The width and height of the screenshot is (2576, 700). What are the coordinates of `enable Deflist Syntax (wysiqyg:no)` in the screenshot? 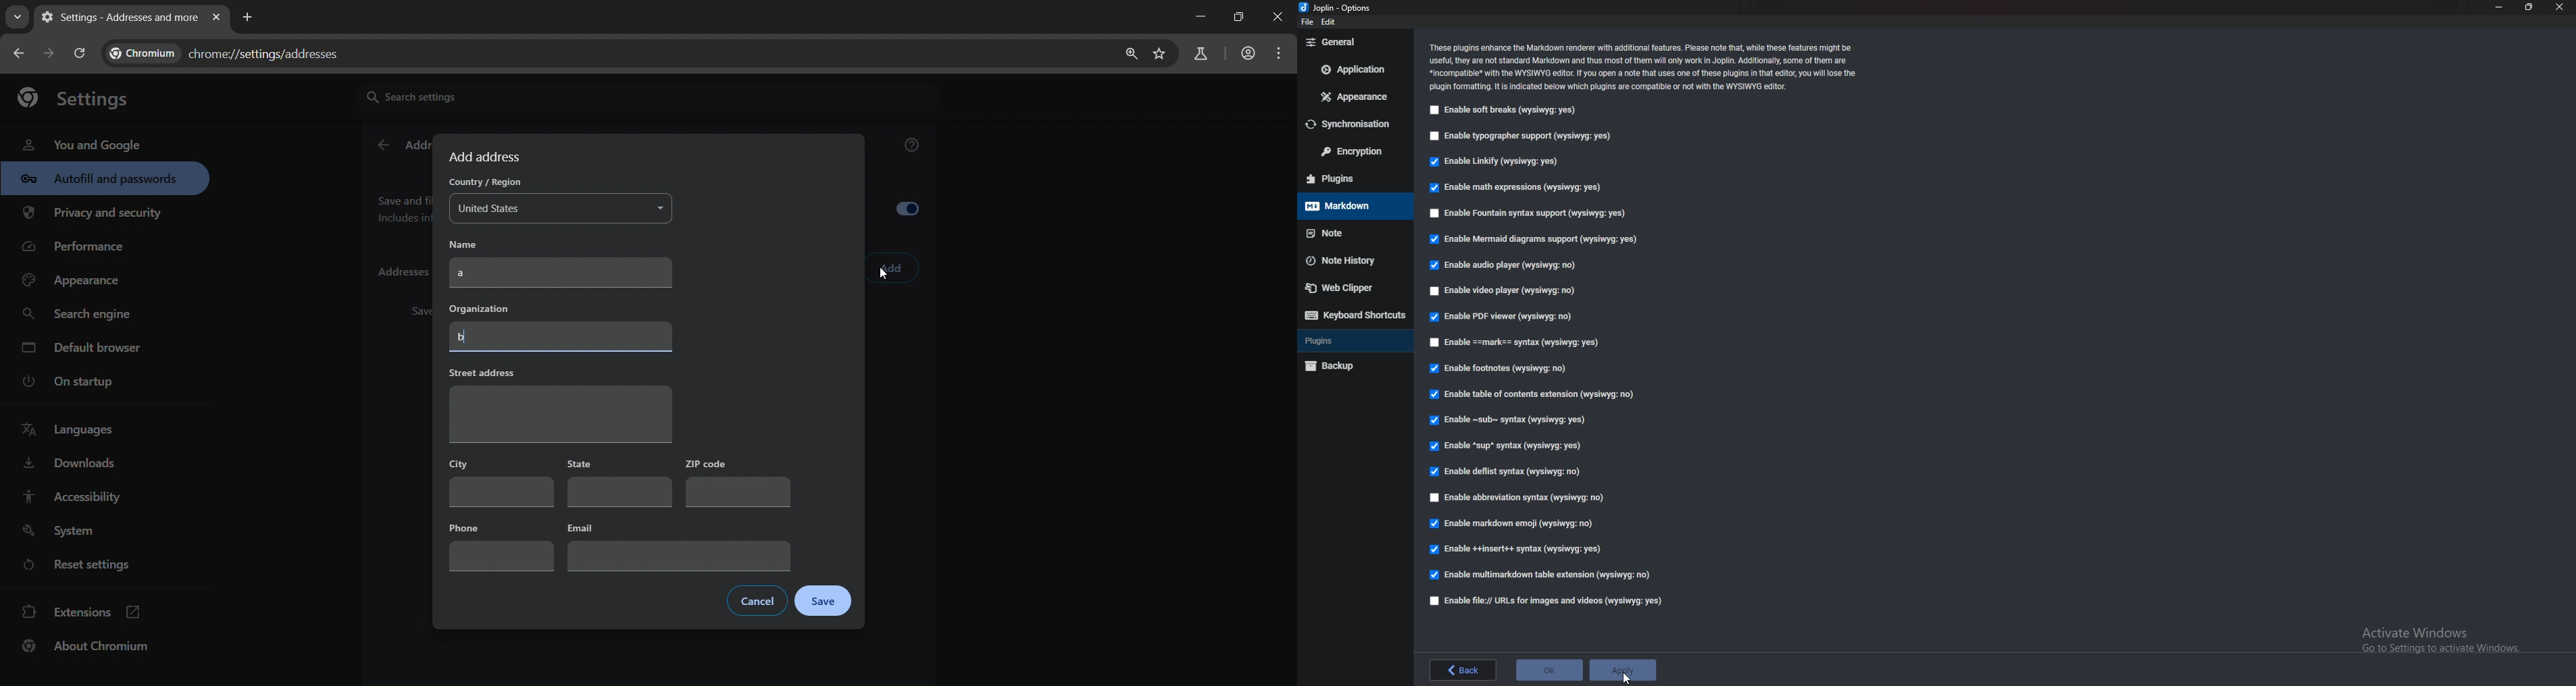 It's located at (1508, 472).